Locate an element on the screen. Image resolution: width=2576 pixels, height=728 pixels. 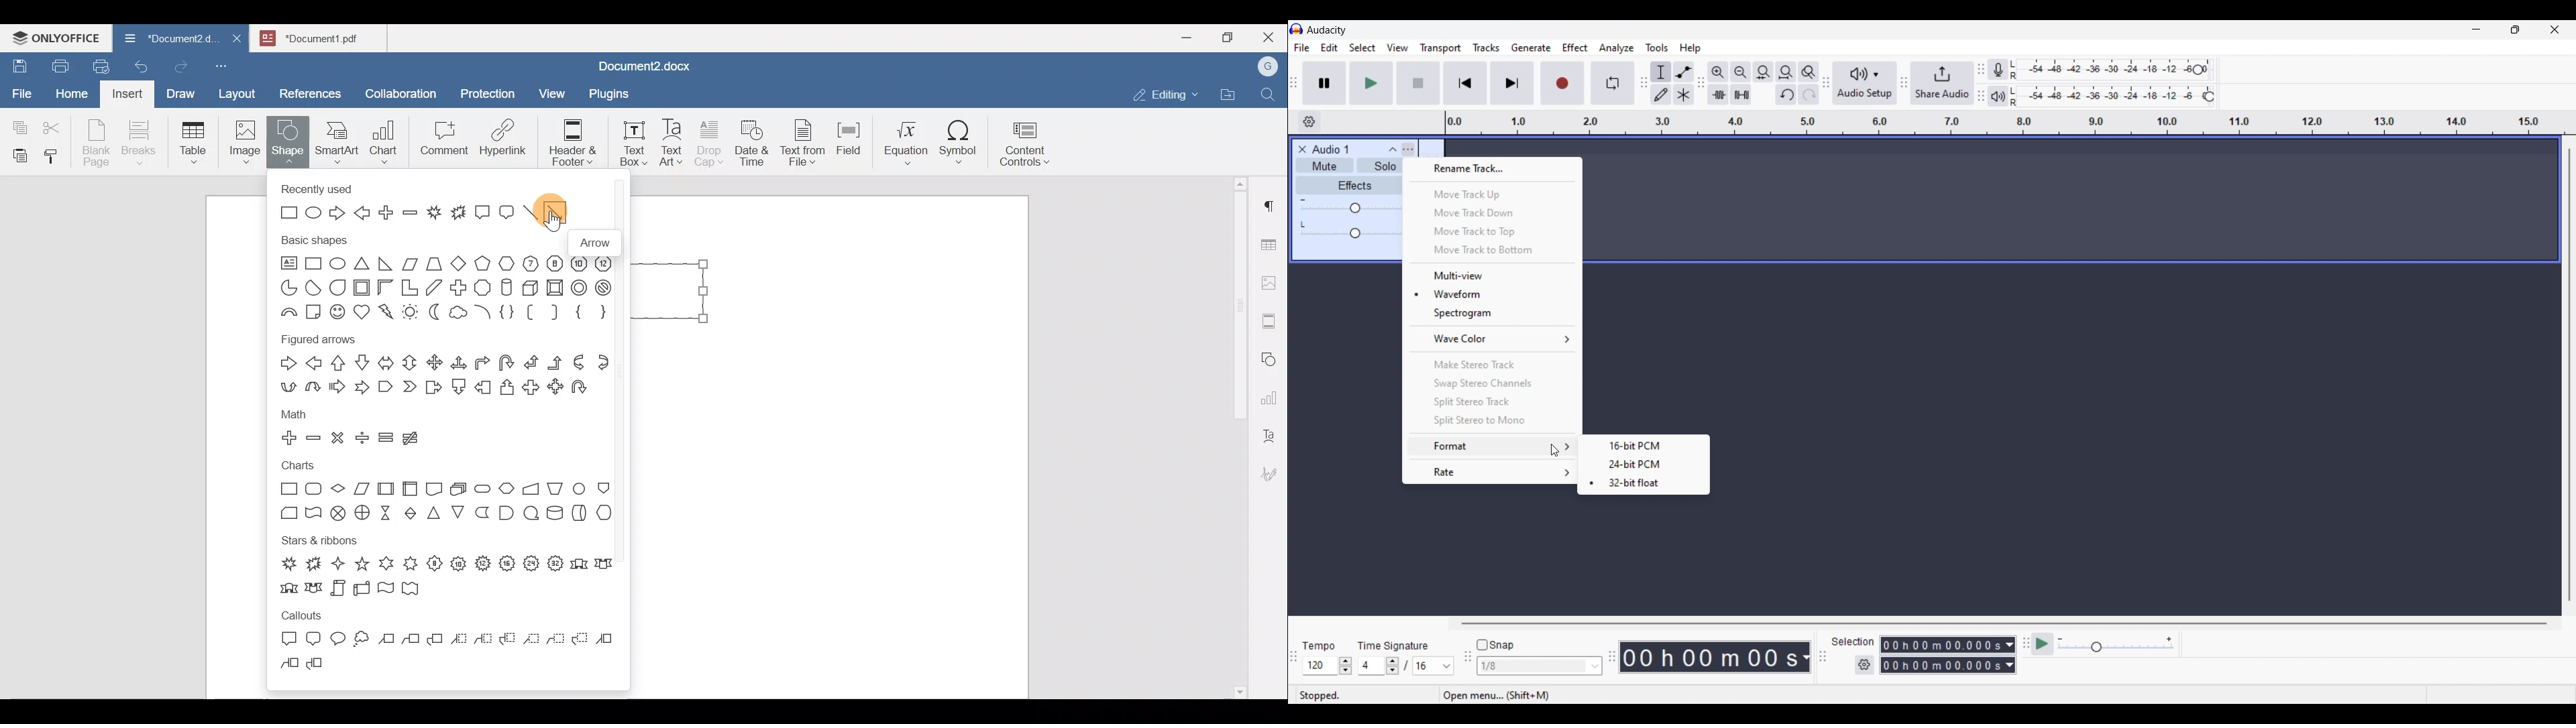
Playback meter is located at coordinates (2006, 96).